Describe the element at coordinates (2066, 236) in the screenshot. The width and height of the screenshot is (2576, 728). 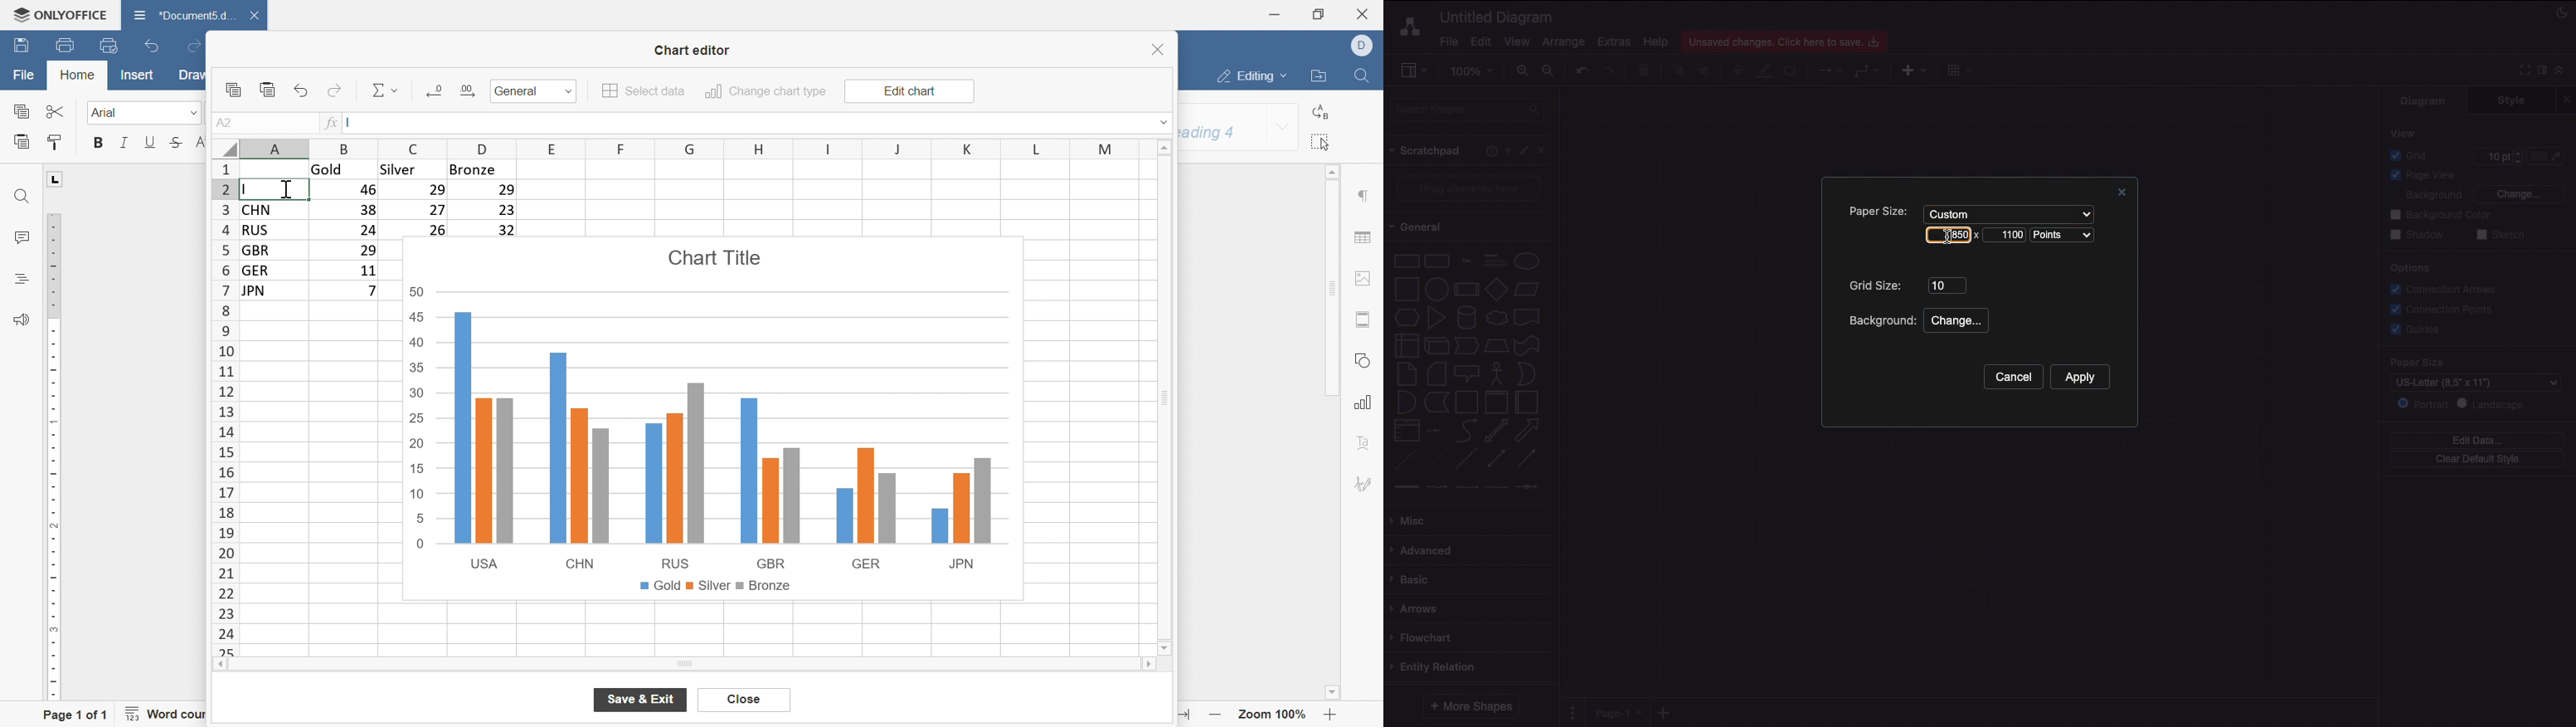
I see `Points ` at that location.